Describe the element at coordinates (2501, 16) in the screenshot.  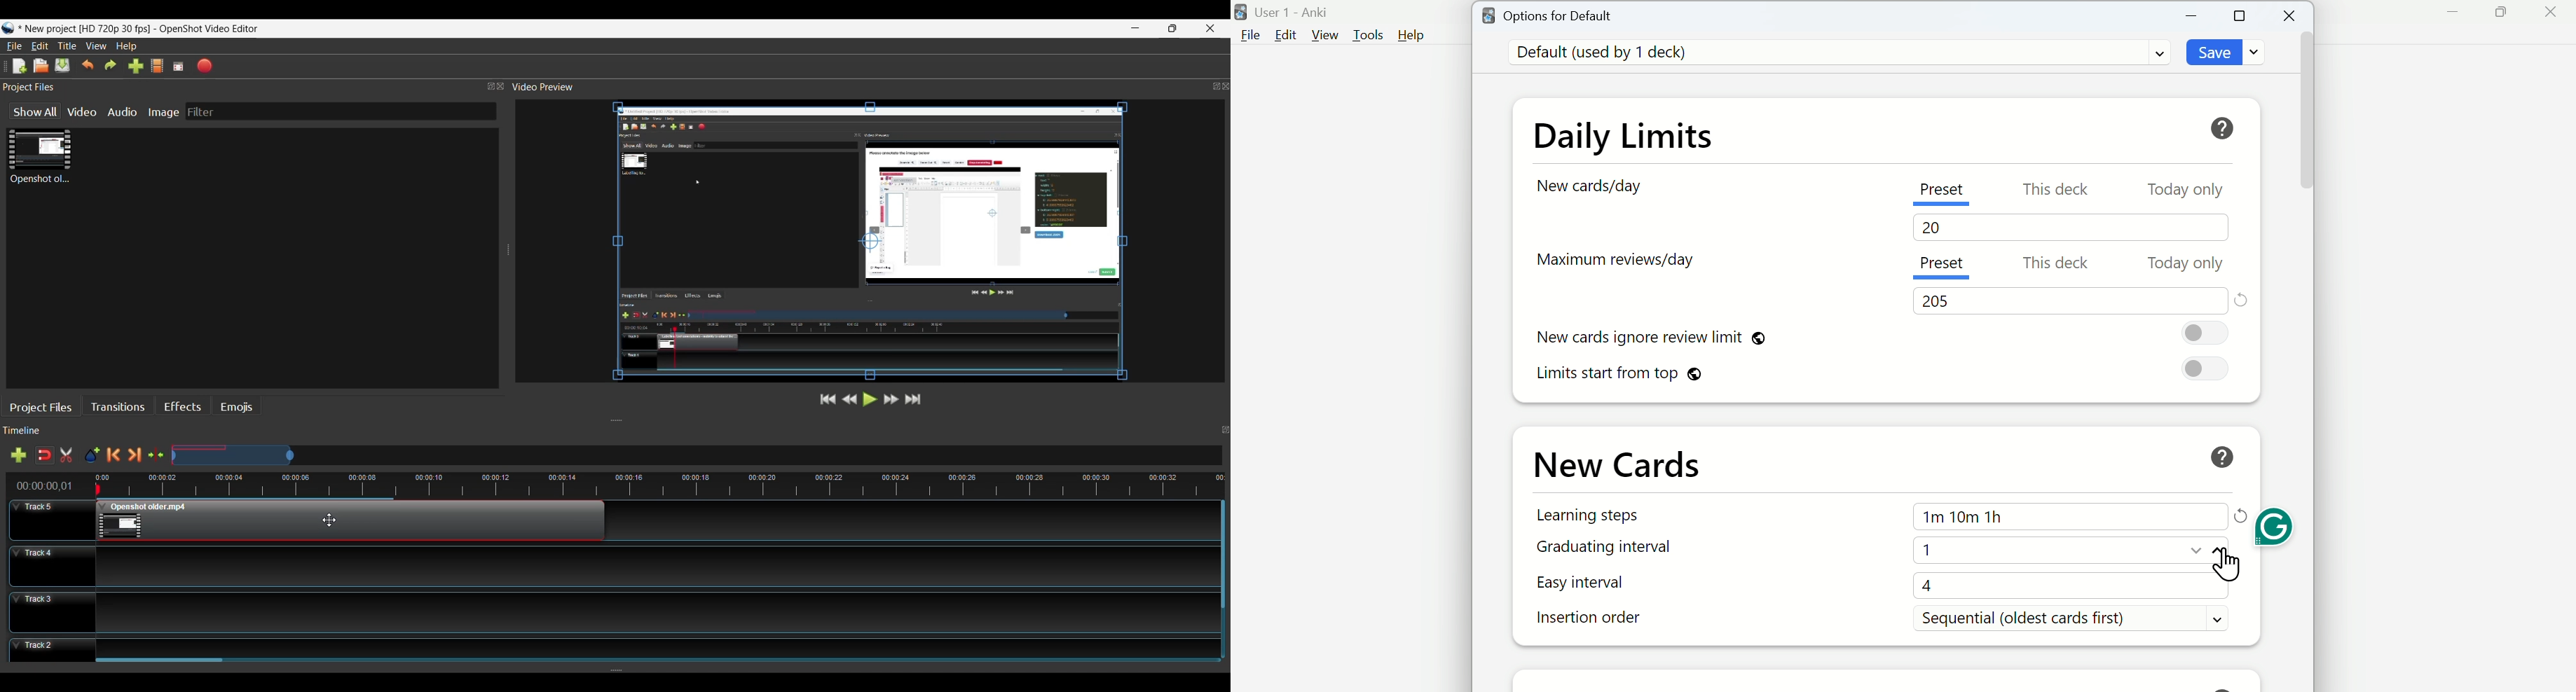
I see `Maximize` at that location.